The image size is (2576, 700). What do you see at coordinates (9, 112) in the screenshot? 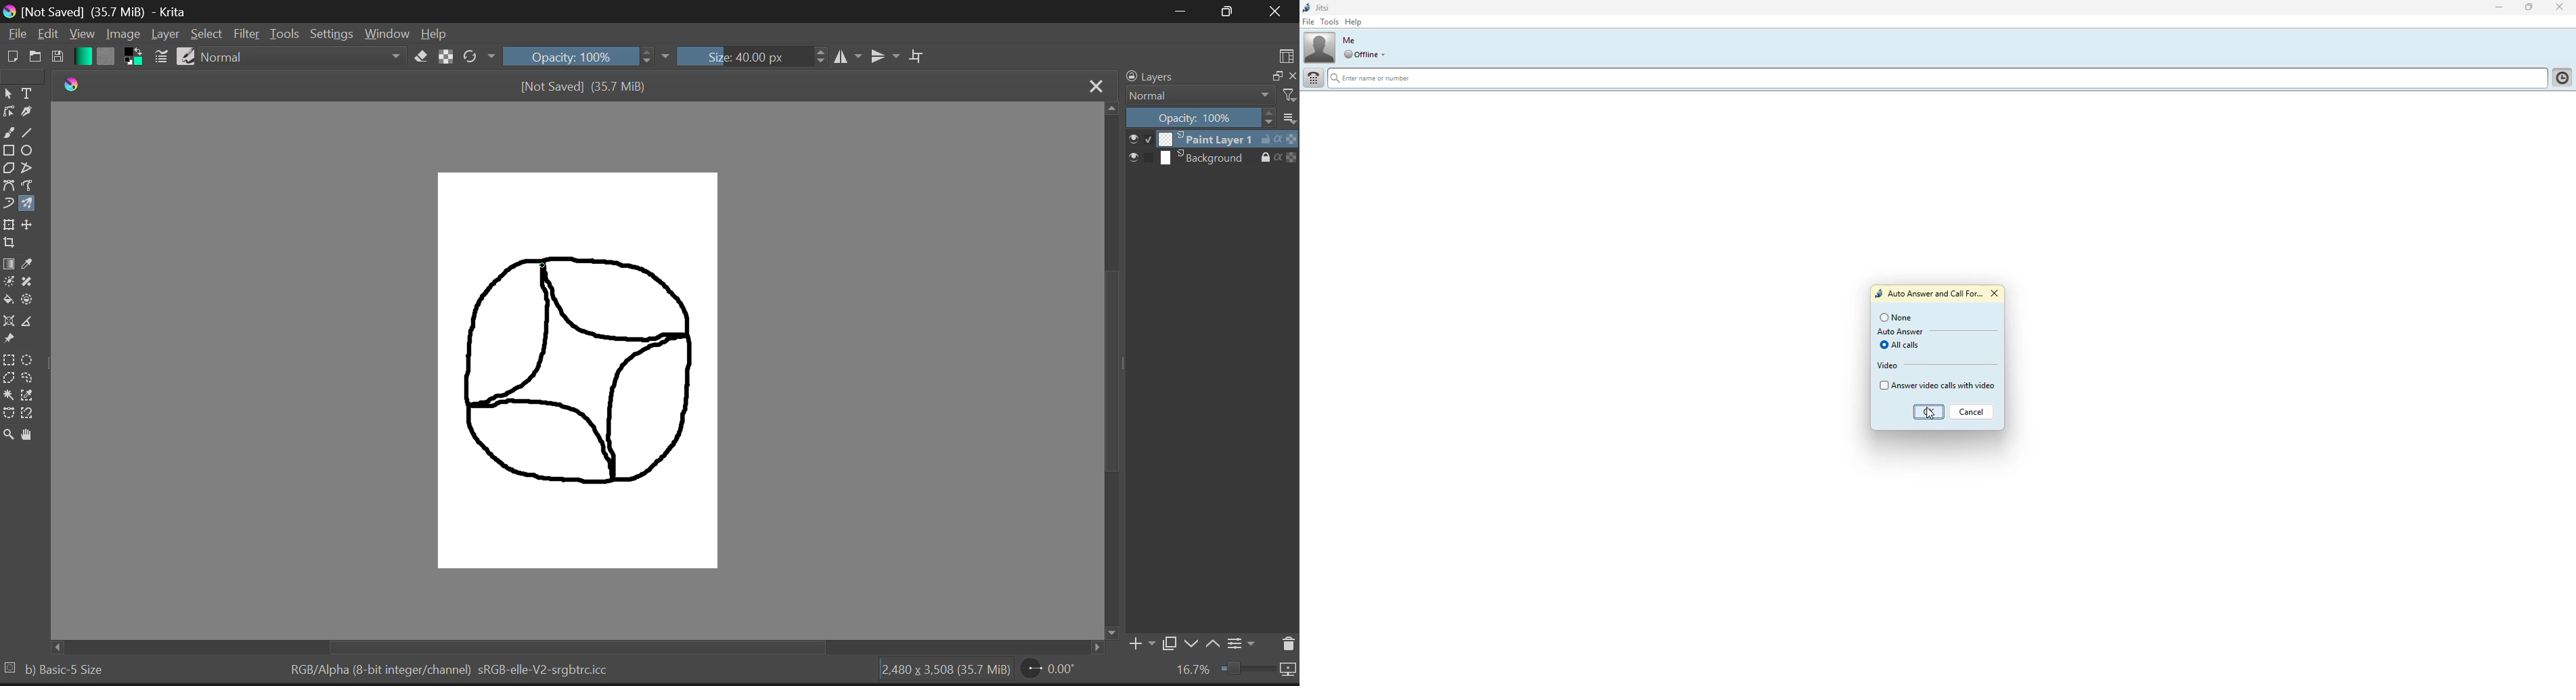
I see `Edit Shapes` at bounding box center [9, 112].